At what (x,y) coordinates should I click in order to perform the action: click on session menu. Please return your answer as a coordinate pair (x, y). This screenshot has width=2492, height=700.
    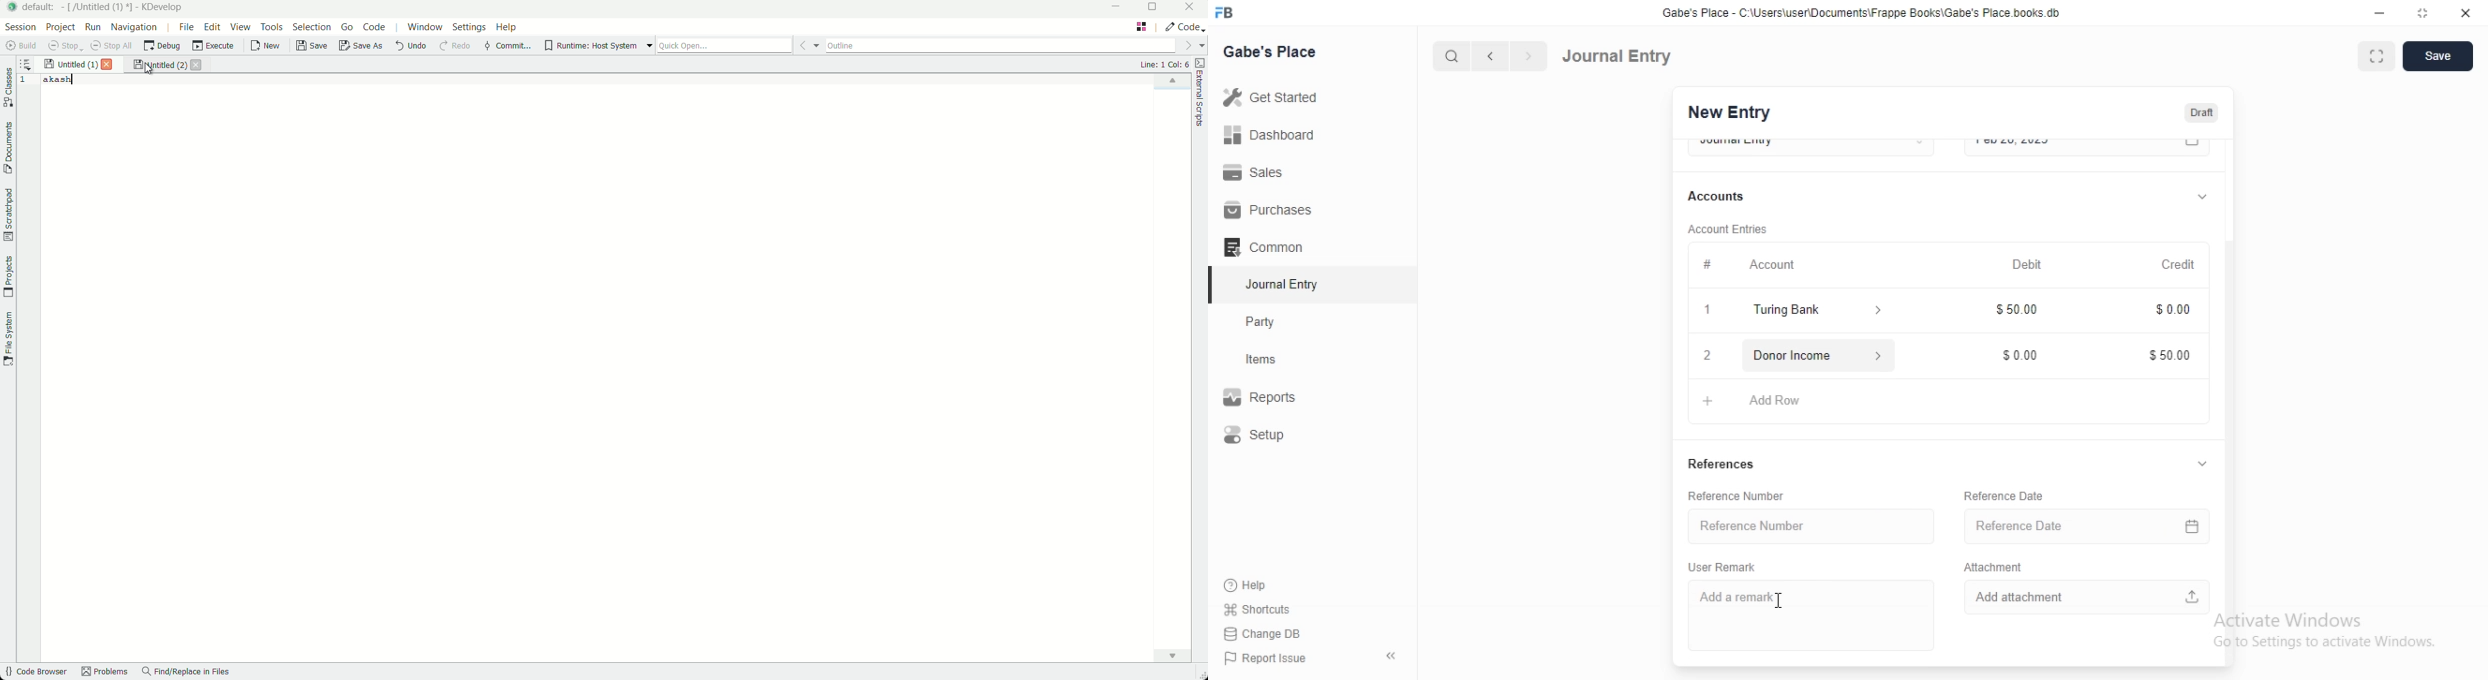
    Looking at the image, I should click on (20, 28).